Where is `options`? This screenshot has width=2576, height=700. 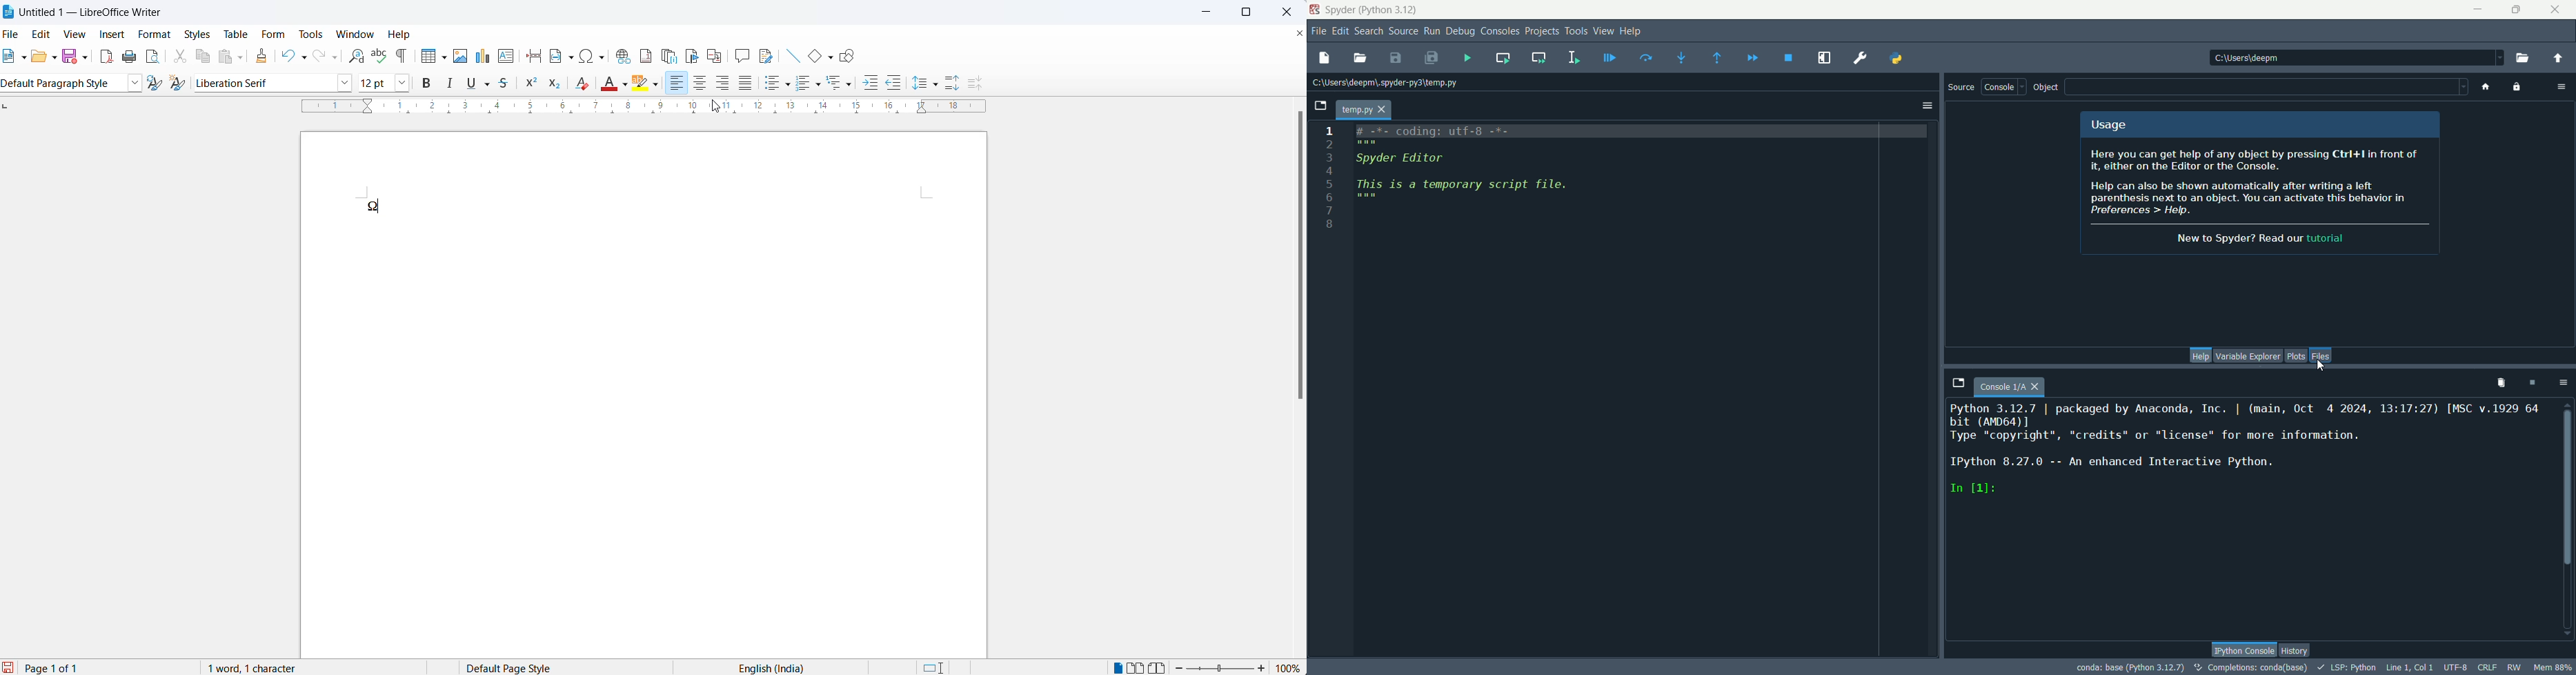
options is located at coordinates (1928, 105).